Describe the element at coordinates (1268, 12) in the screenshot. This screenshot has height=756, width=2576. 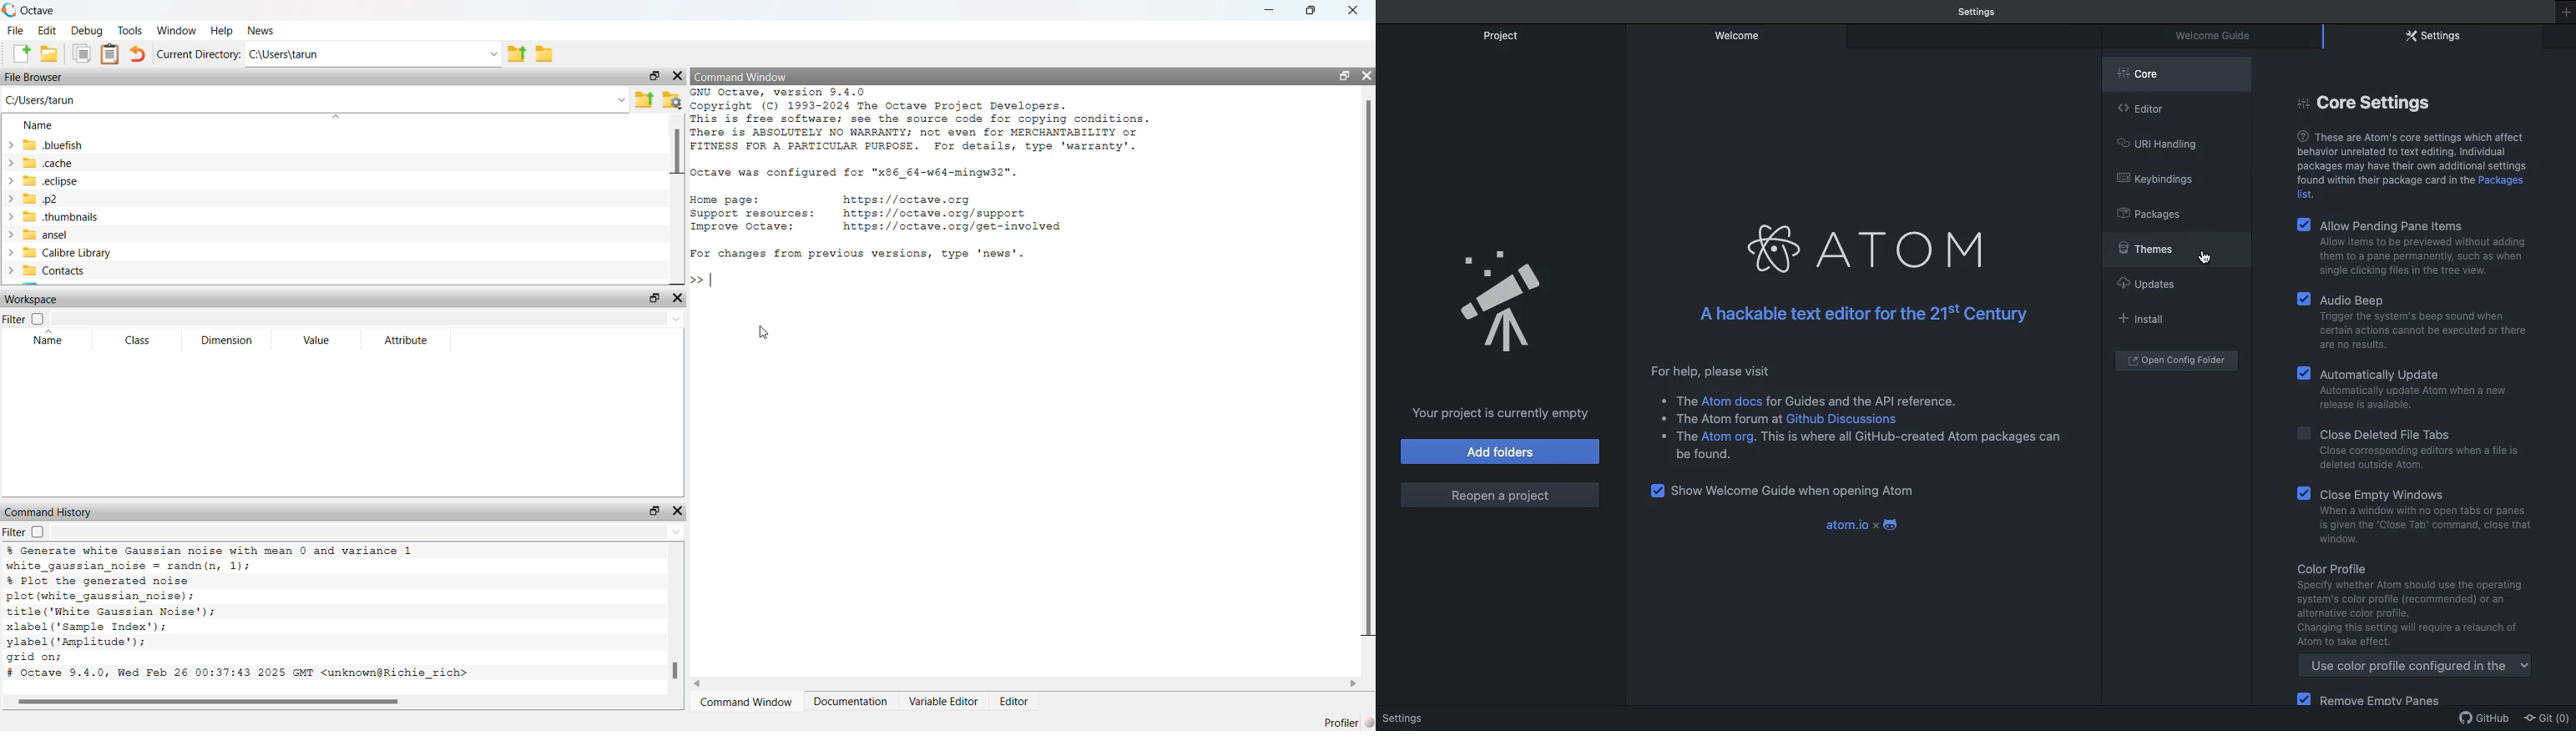
I see `minimize` at that location.